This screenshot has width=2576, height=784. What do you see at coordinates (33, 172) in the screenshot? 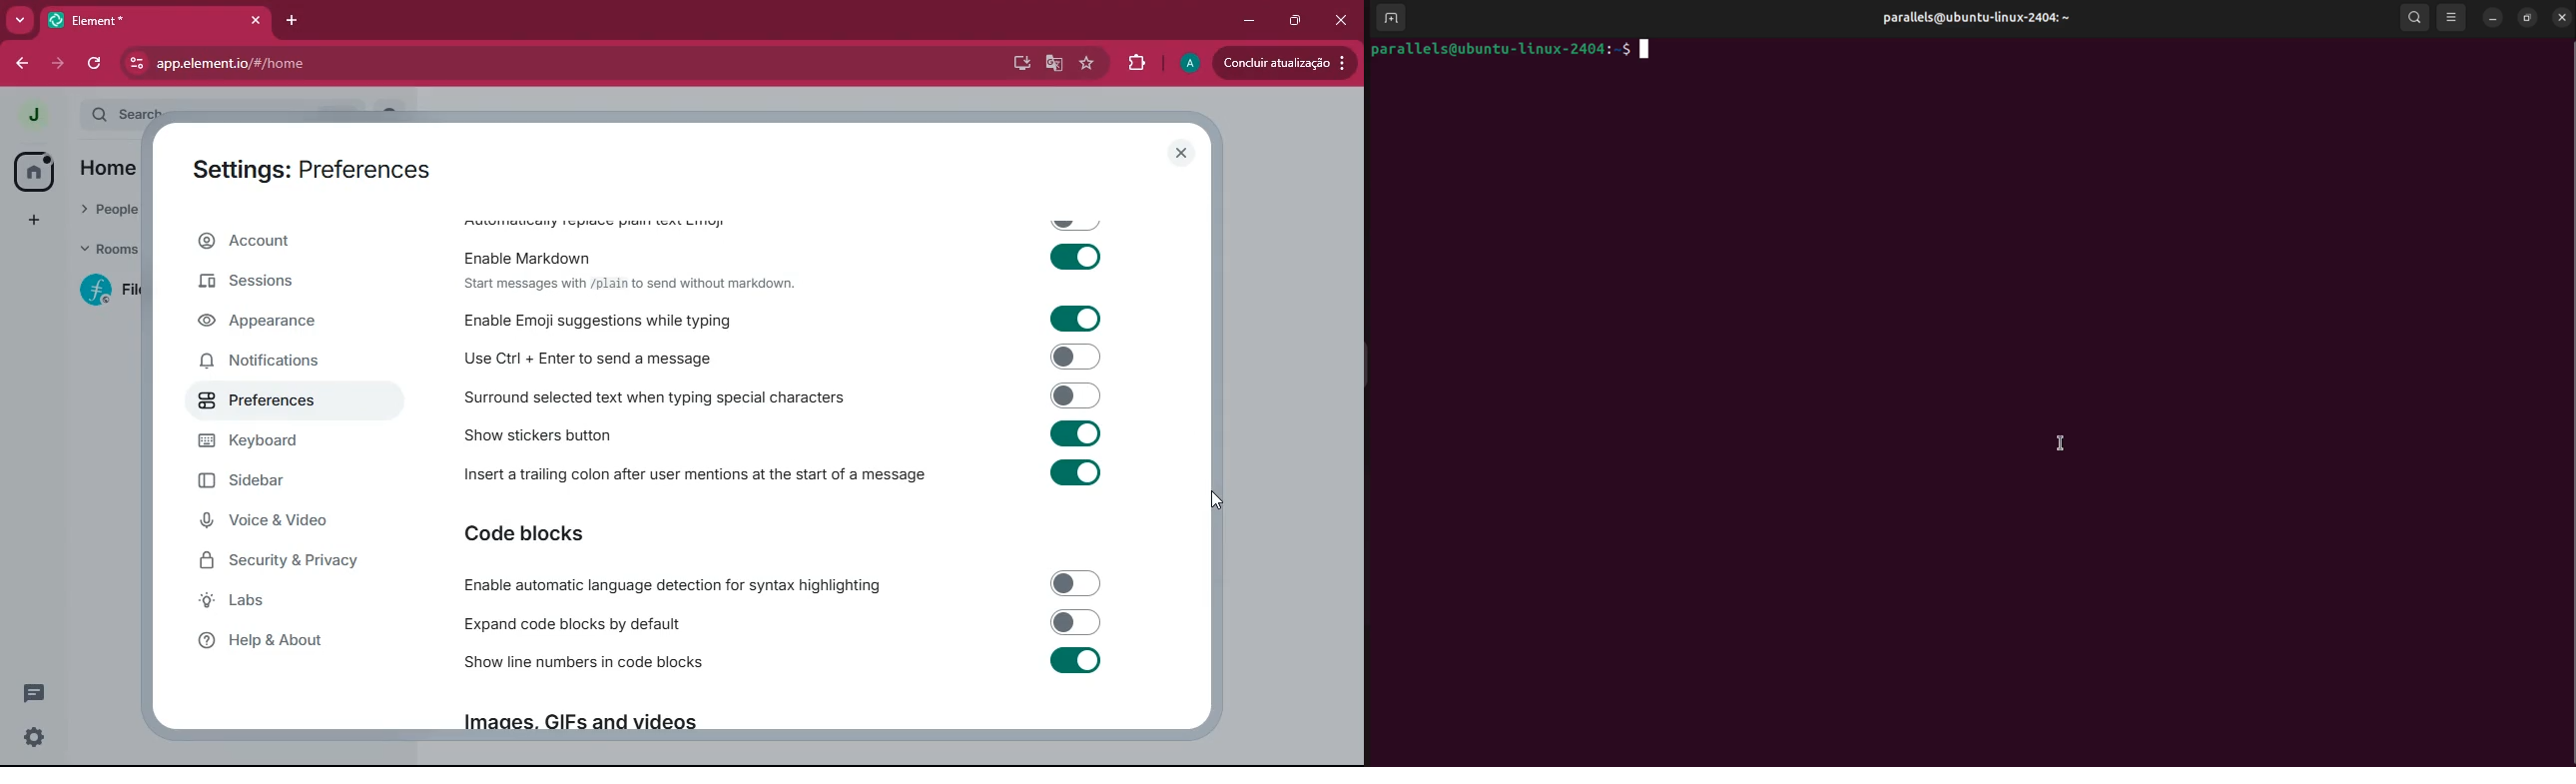
I see `home` at bounding box center [33, 172].